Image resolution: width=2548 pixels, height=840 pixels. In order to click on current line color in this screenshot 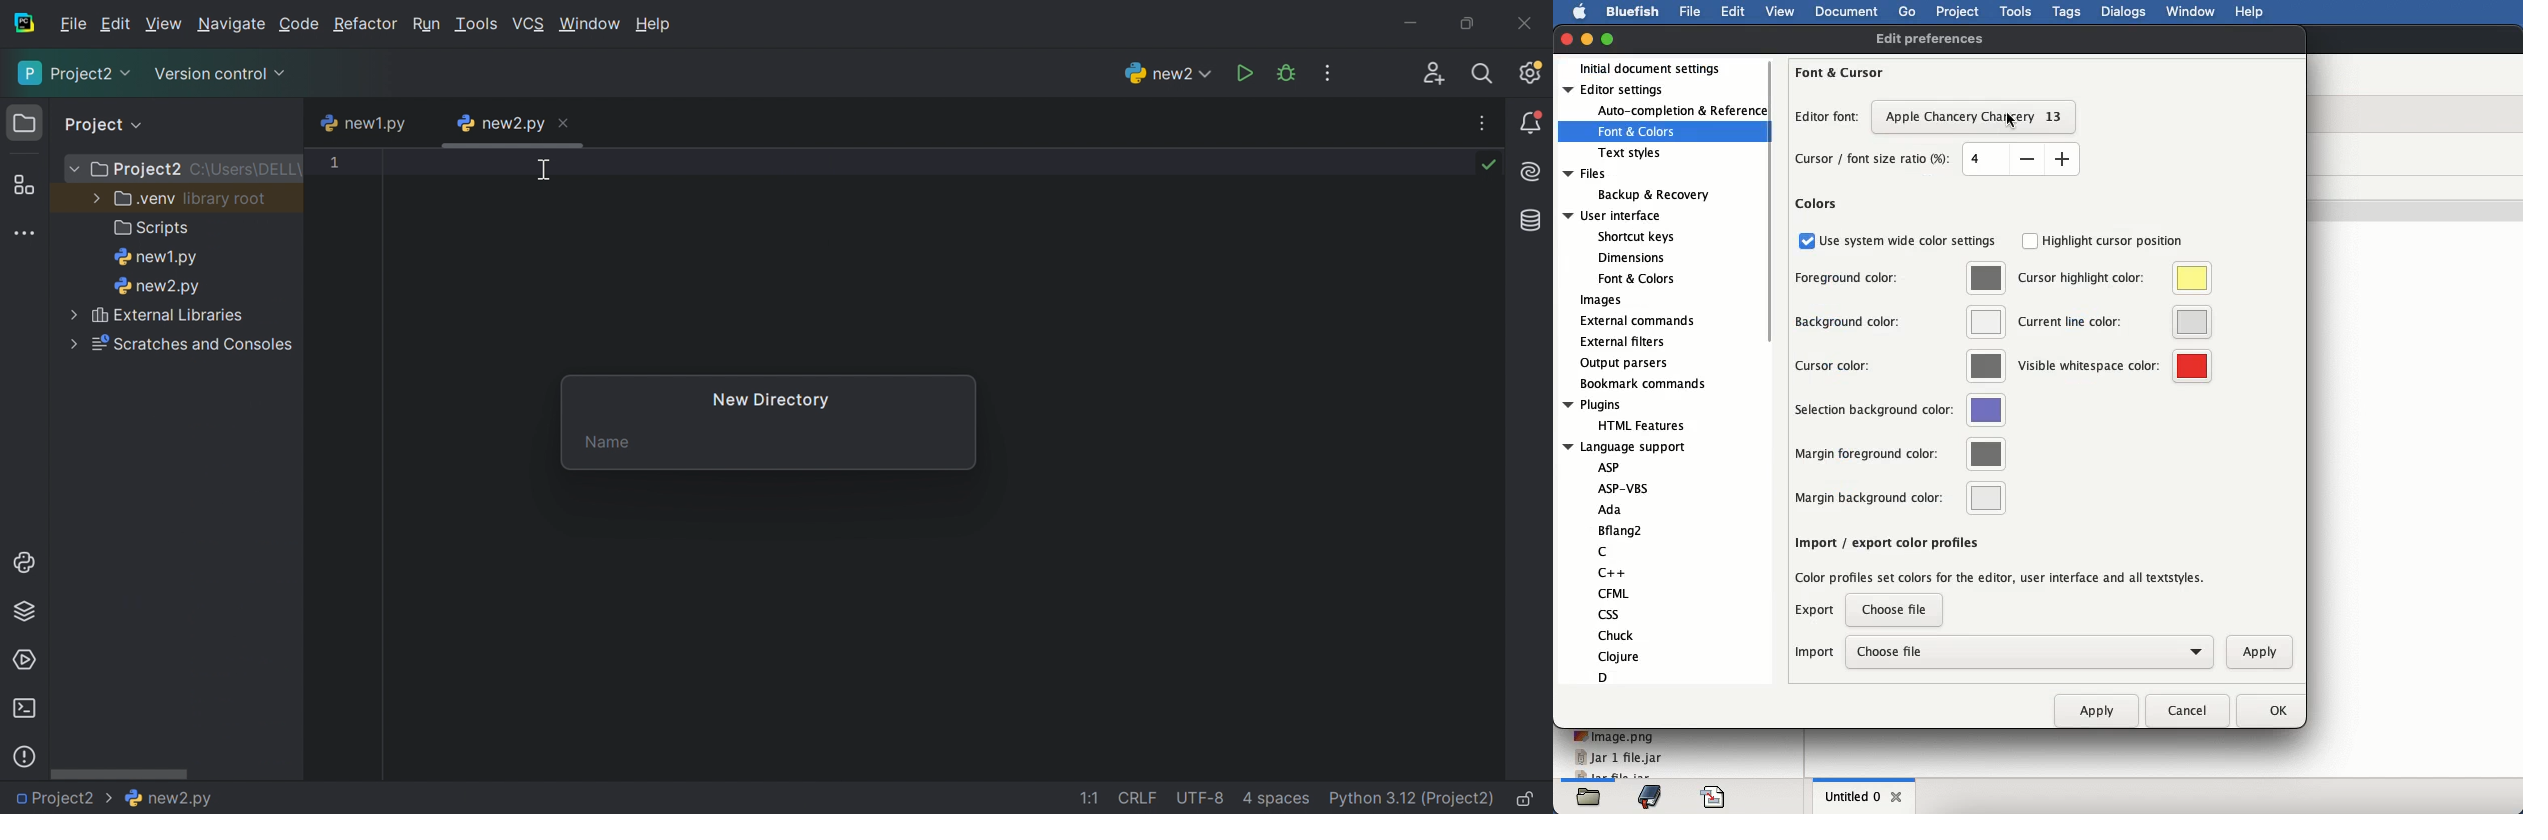, I will do `click(2114, 323)`.